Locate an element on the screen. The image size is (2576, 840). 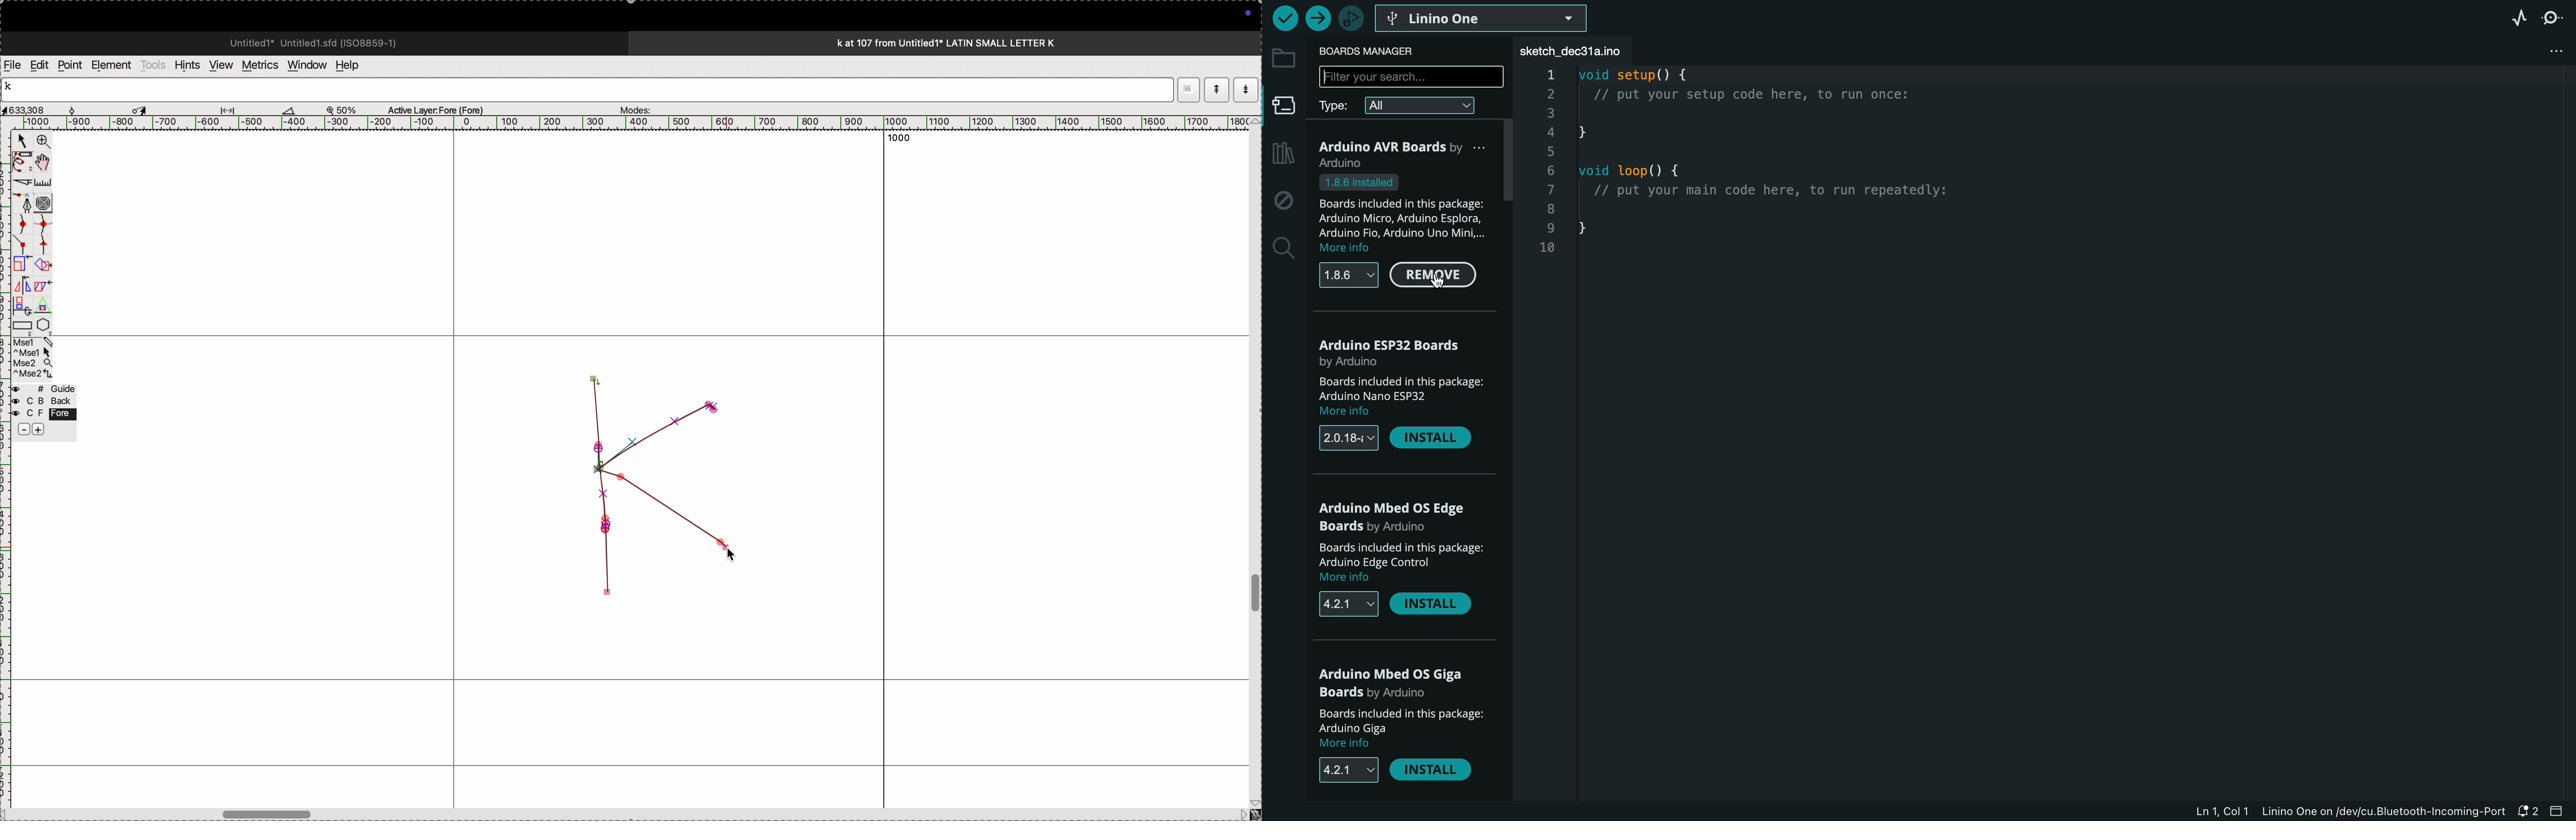
1000 is located at coordinates (904, 143).